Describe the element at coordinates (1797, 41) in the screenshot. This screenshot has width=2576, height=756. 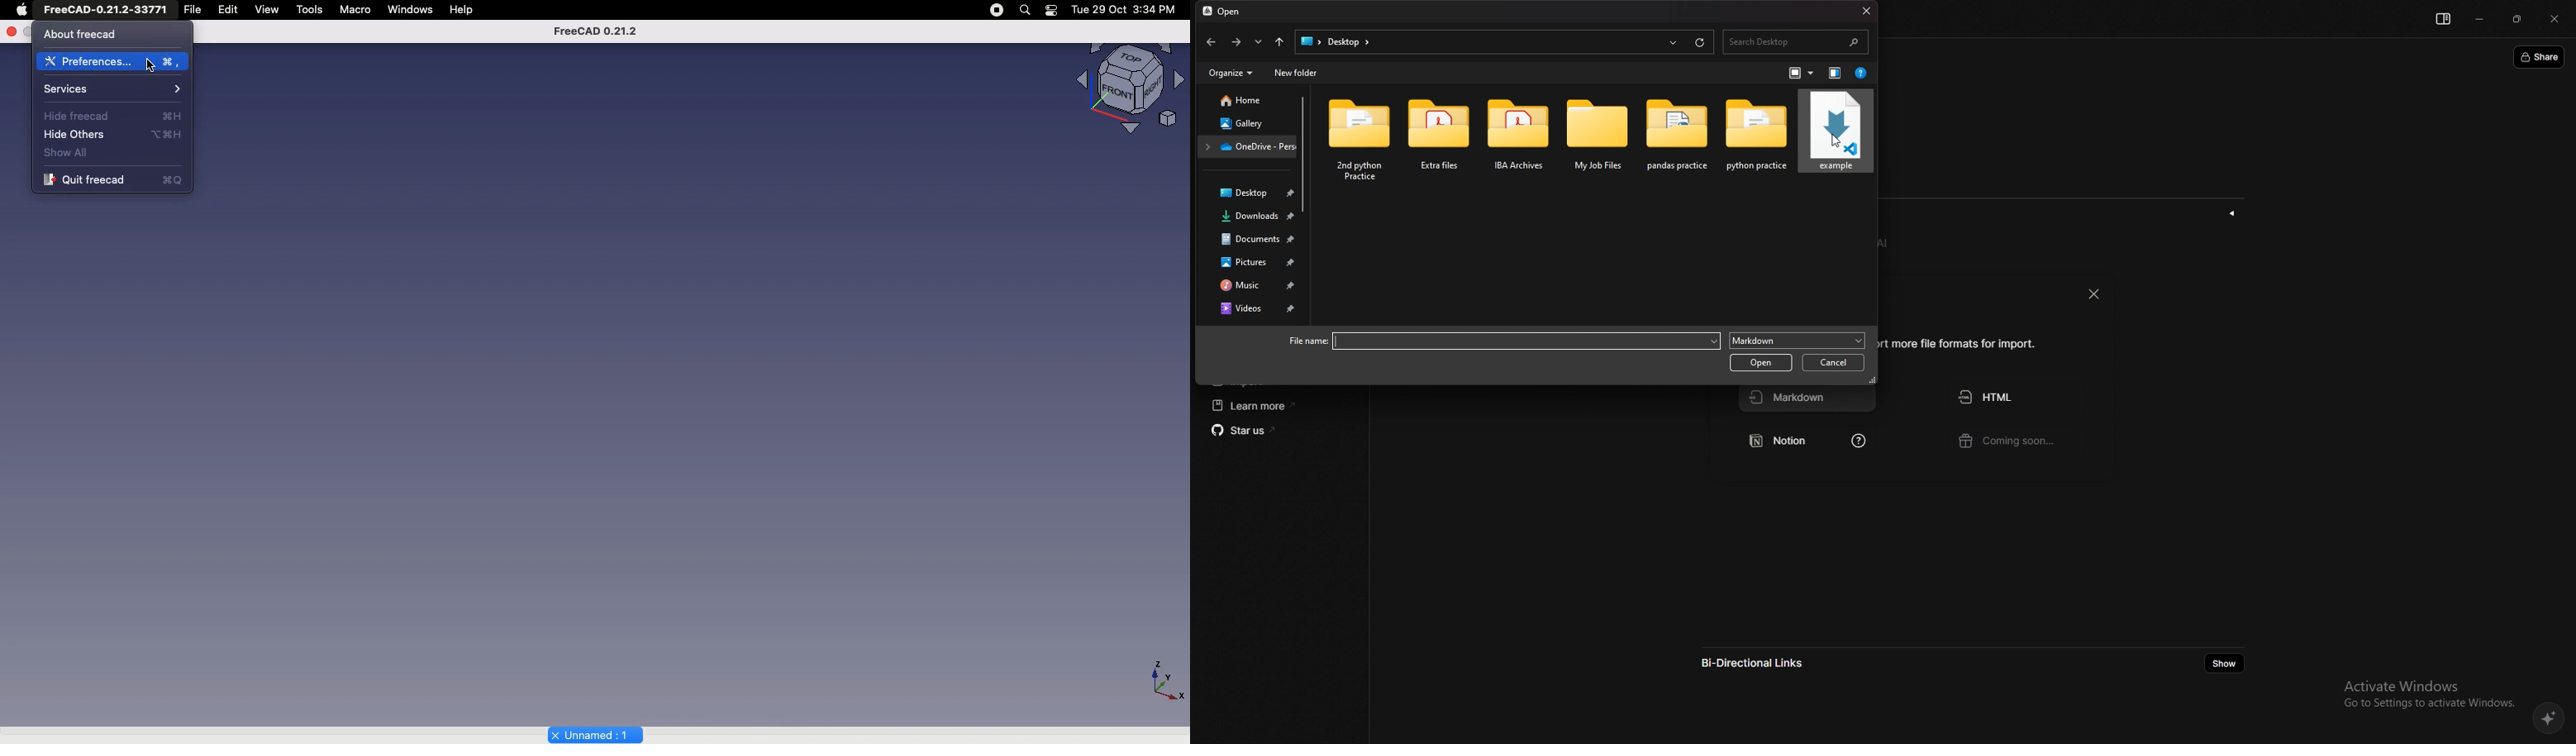
I see `search bar` at that location.